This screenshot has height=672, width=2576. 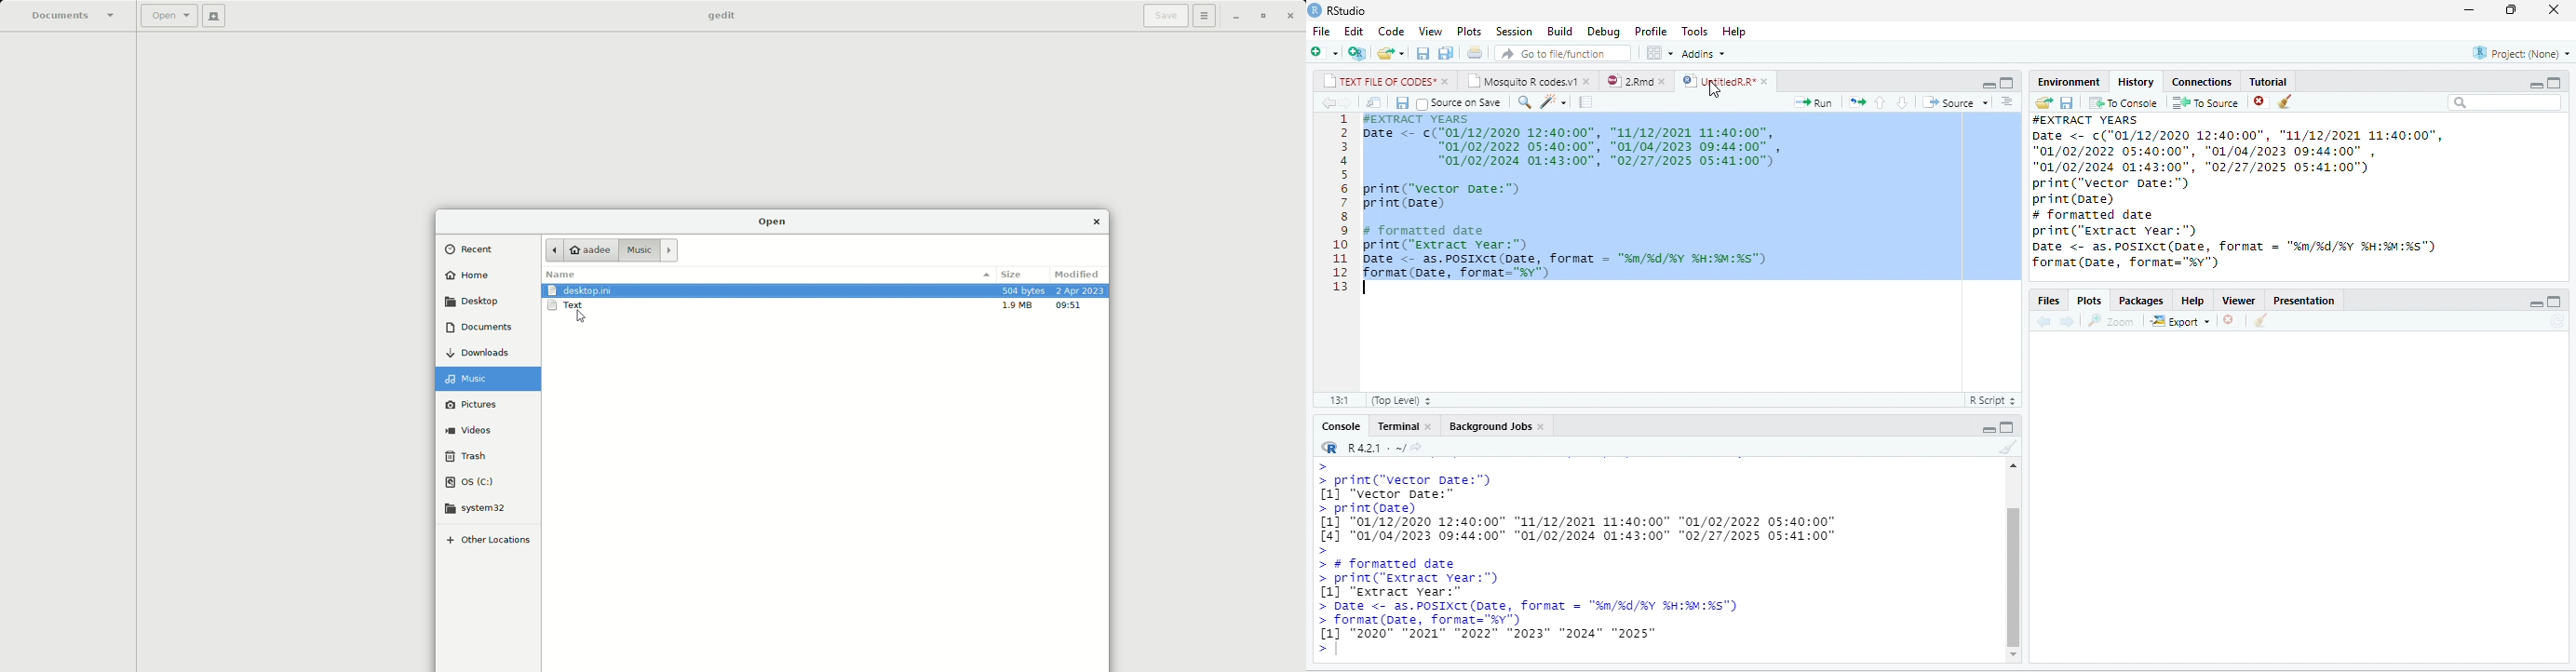 I want to click on TEXT FILE OF CODES, so click(x=1379, y=81).